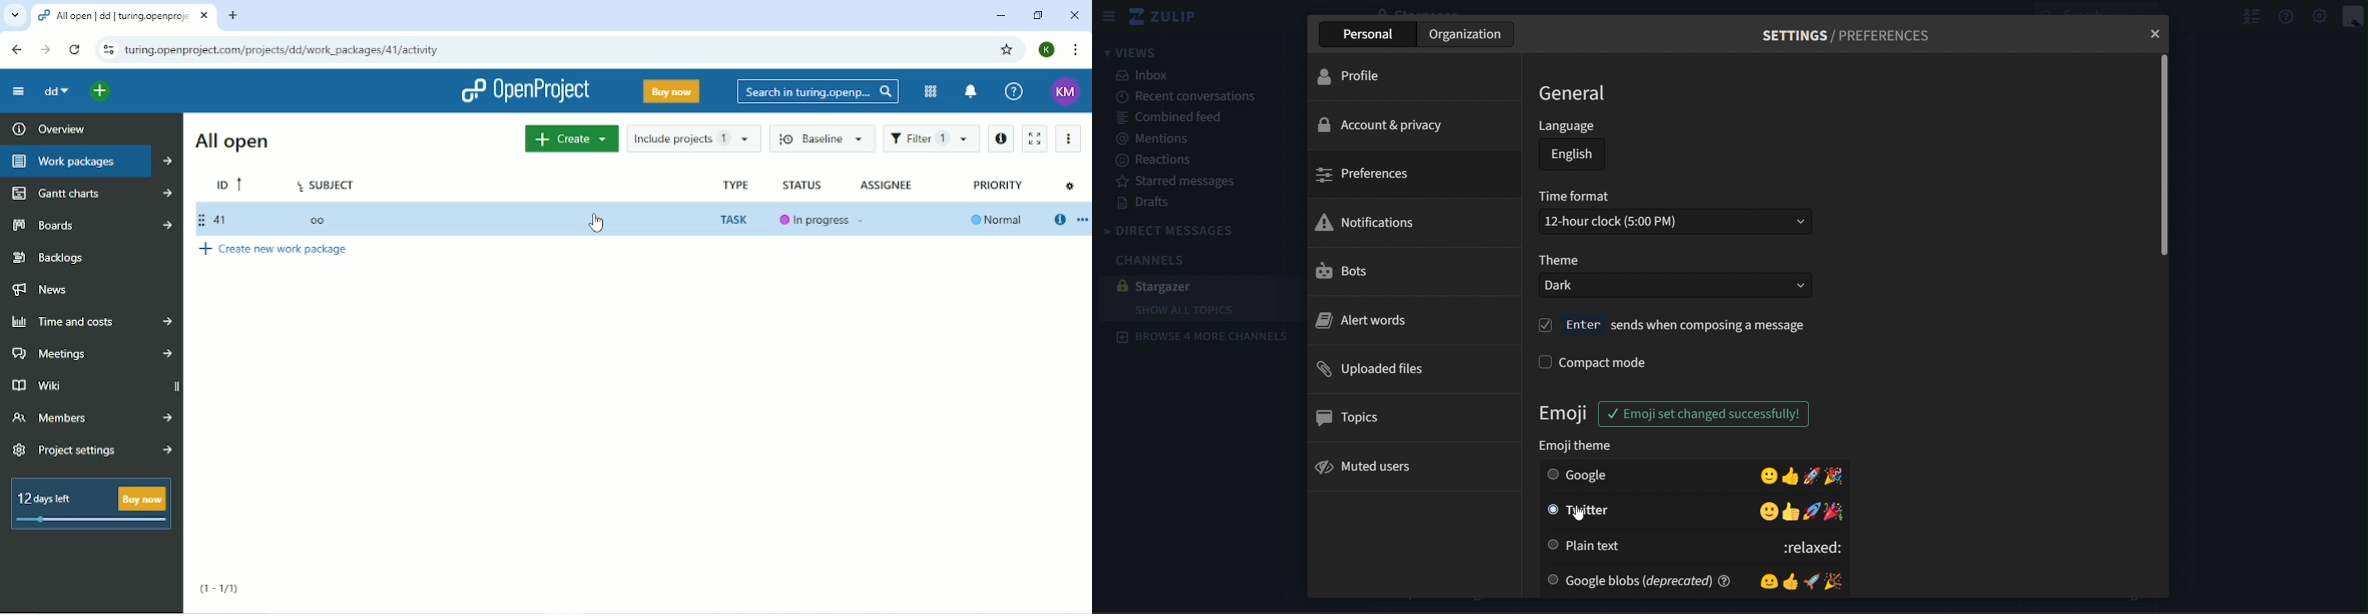 Image resolution: width=2380 pixels, height=616 pixels. Describe the element at coordinates (281, 51) in the screenshot. I see `turing.openproject.com/projects/dd/work_packages/41/activity` at that location.